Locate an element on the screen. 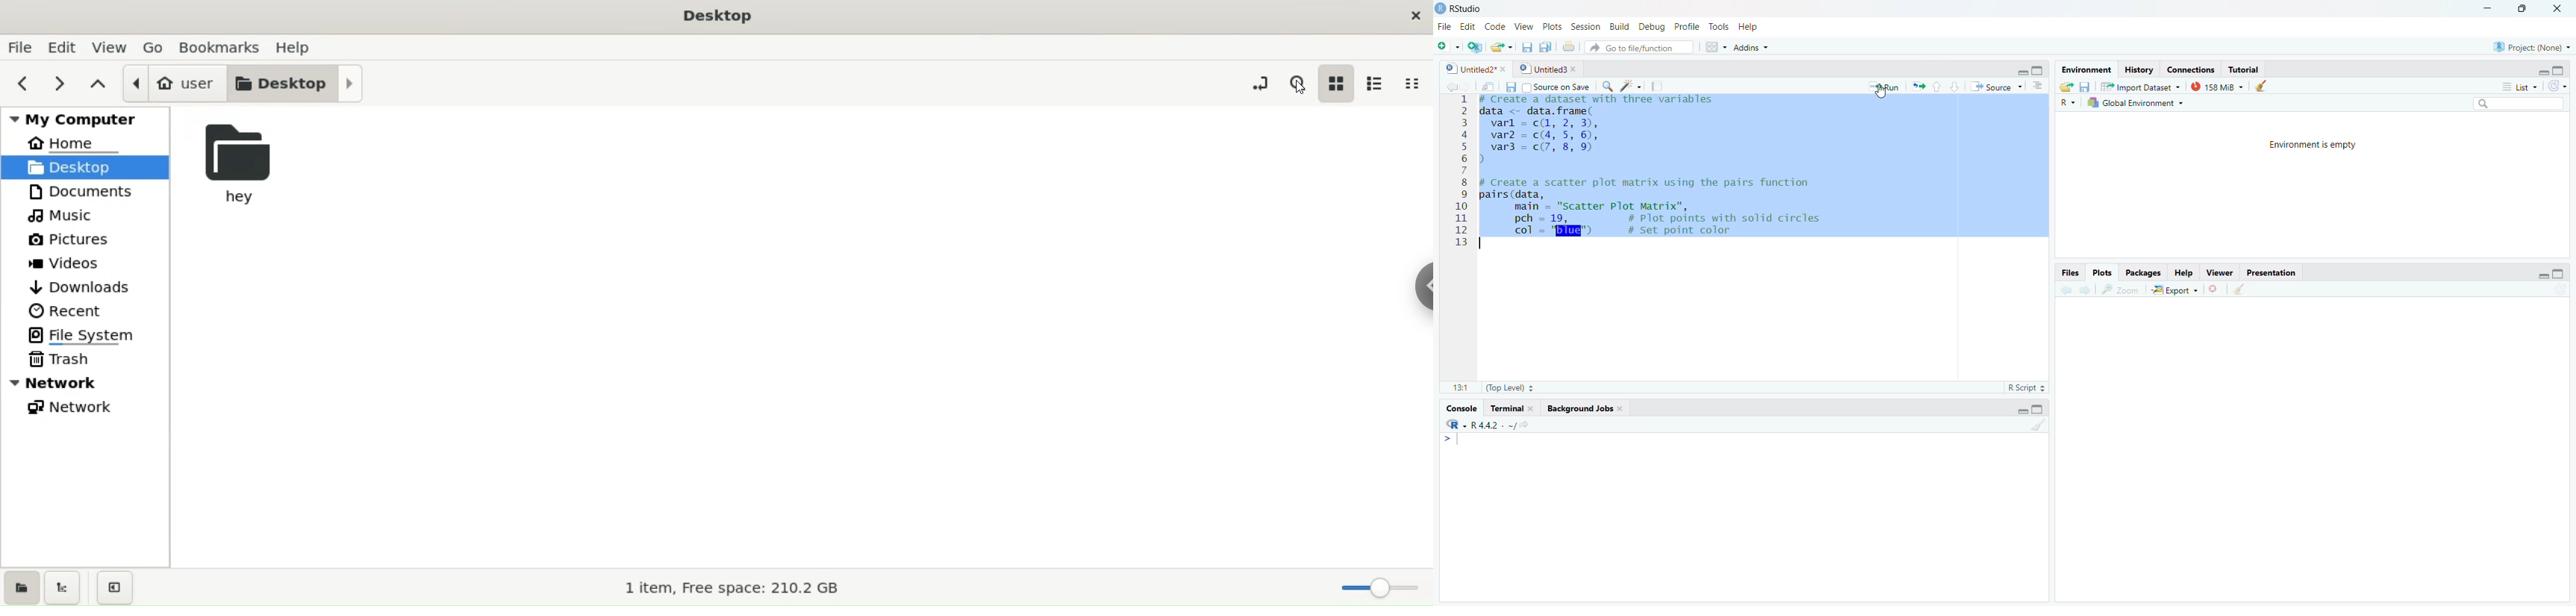 The image size is (2576, 616). Plots is located at coordinates (1552, 26).